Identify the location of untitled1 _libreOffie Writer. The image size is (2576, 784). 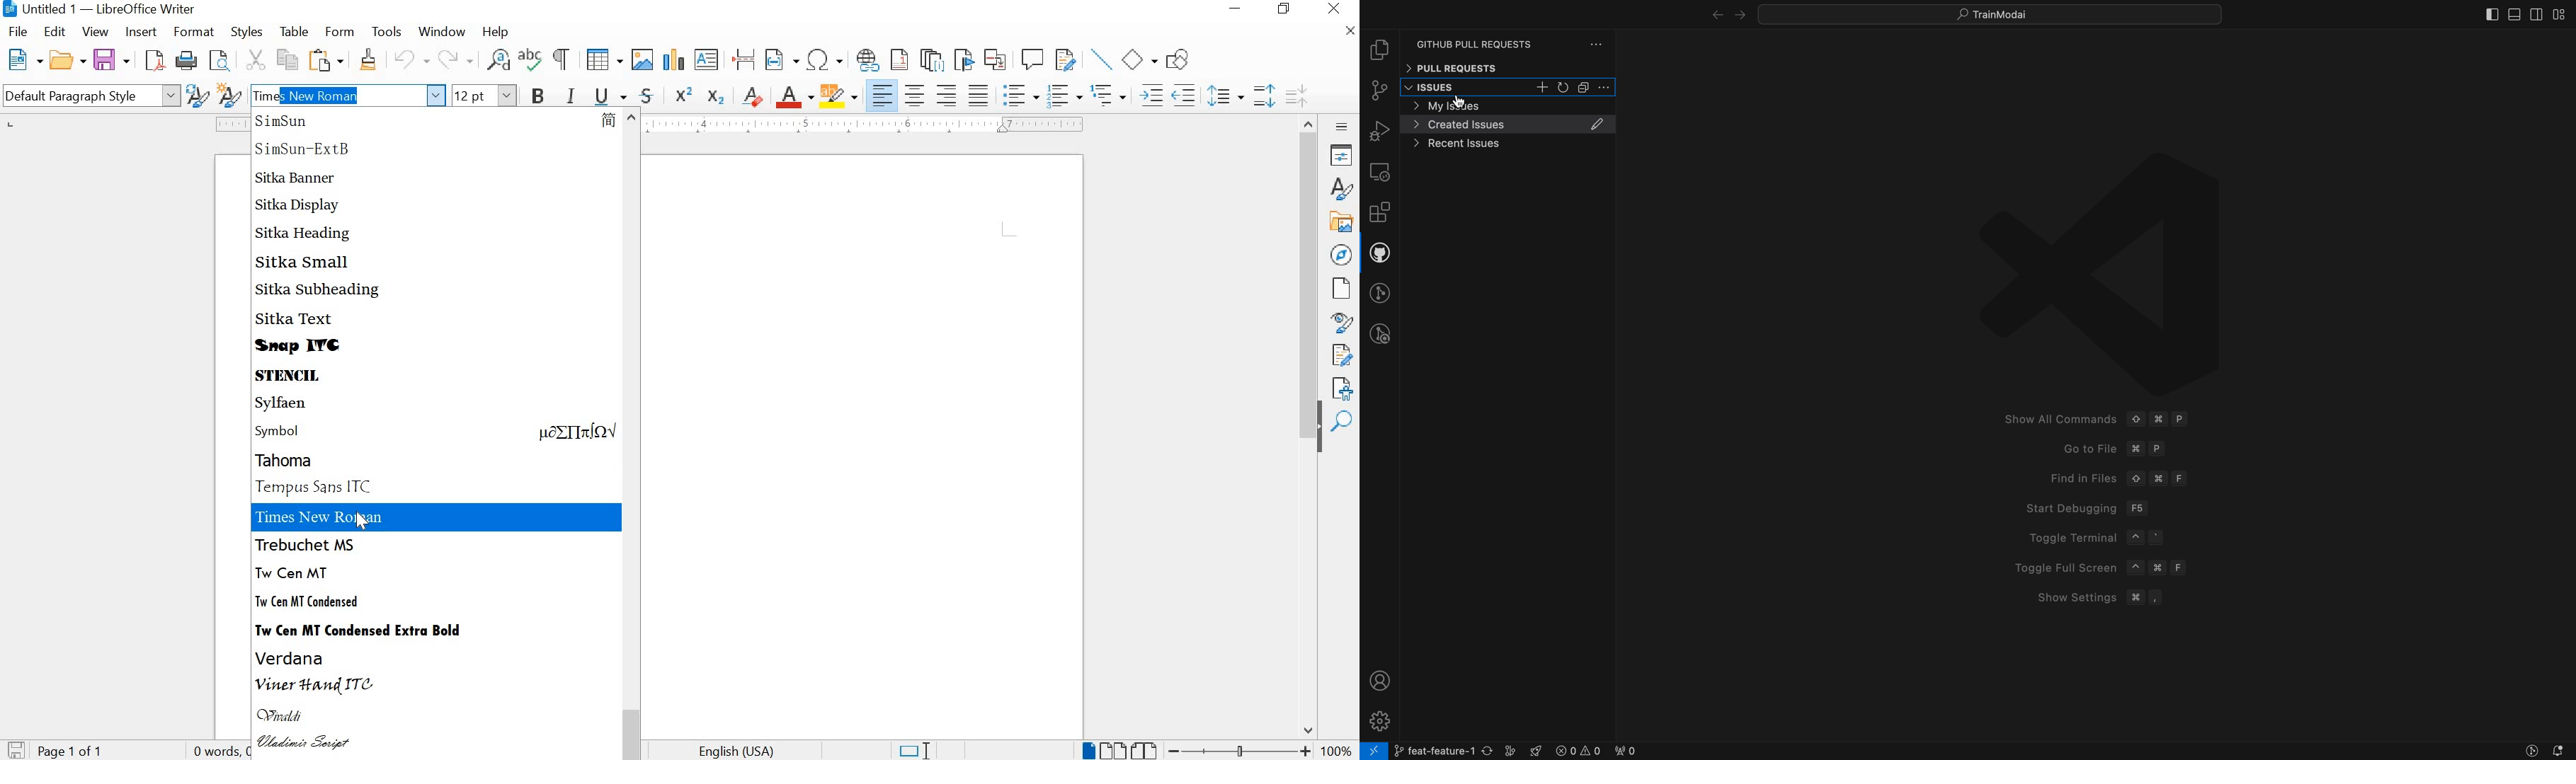
(118, 11).